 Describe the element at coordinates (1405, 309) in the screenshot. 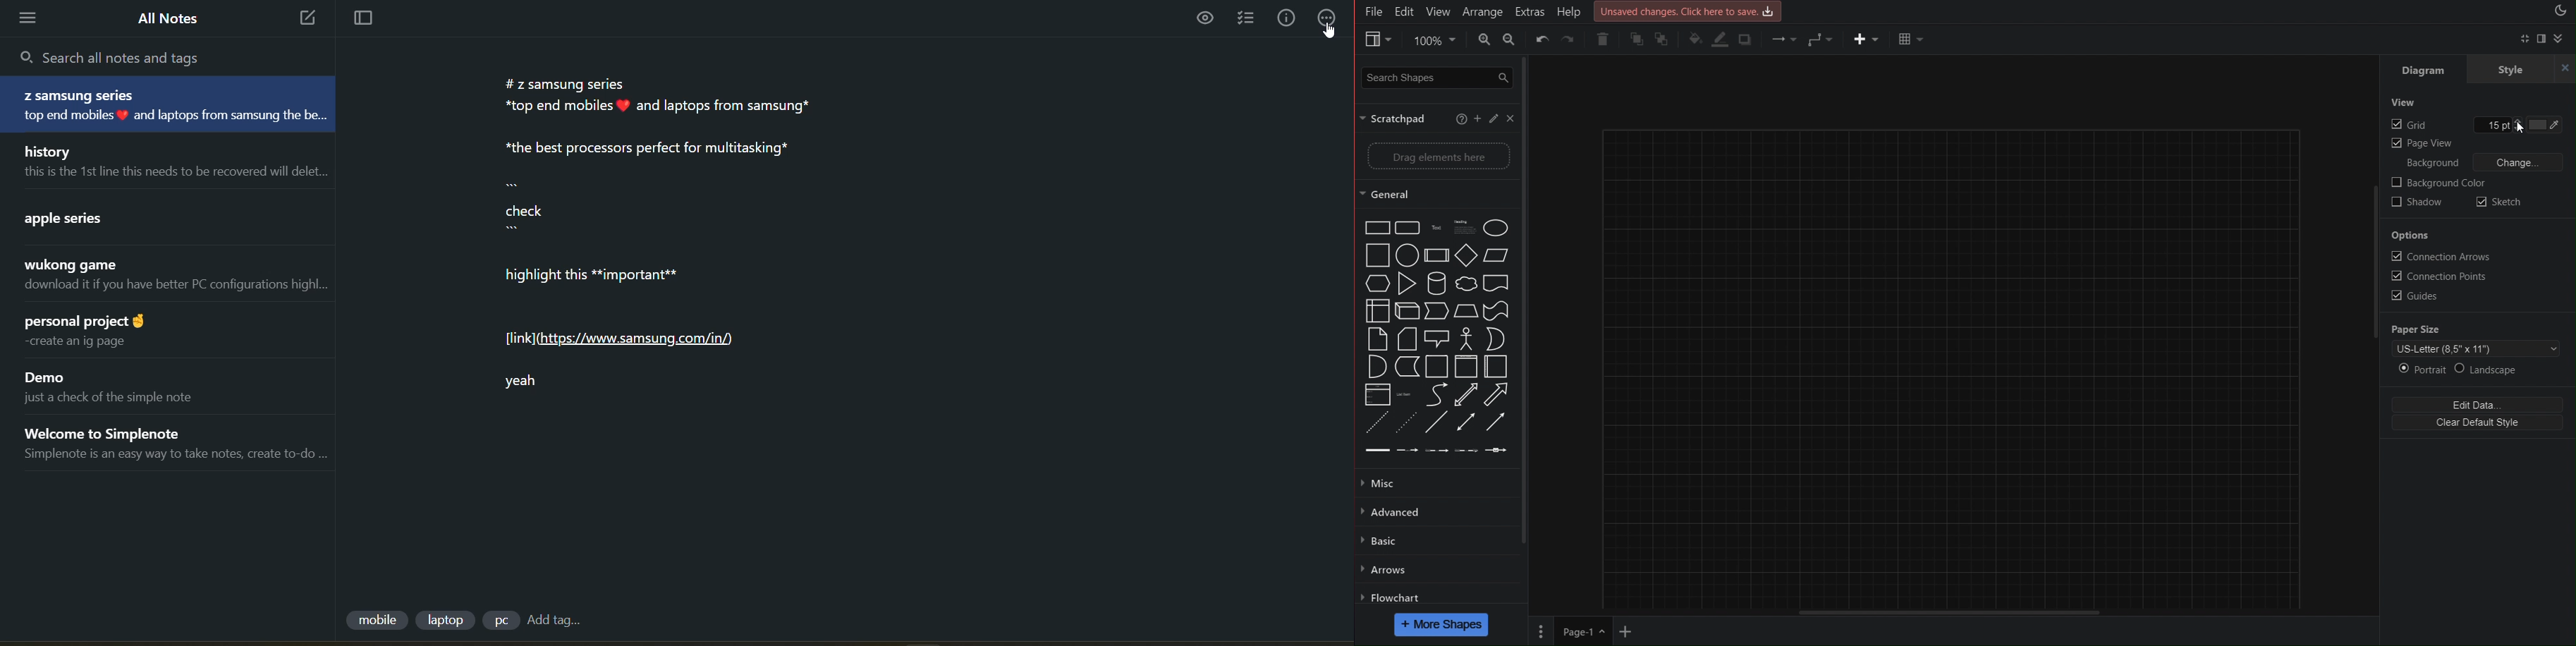

I see `cube` at that location.